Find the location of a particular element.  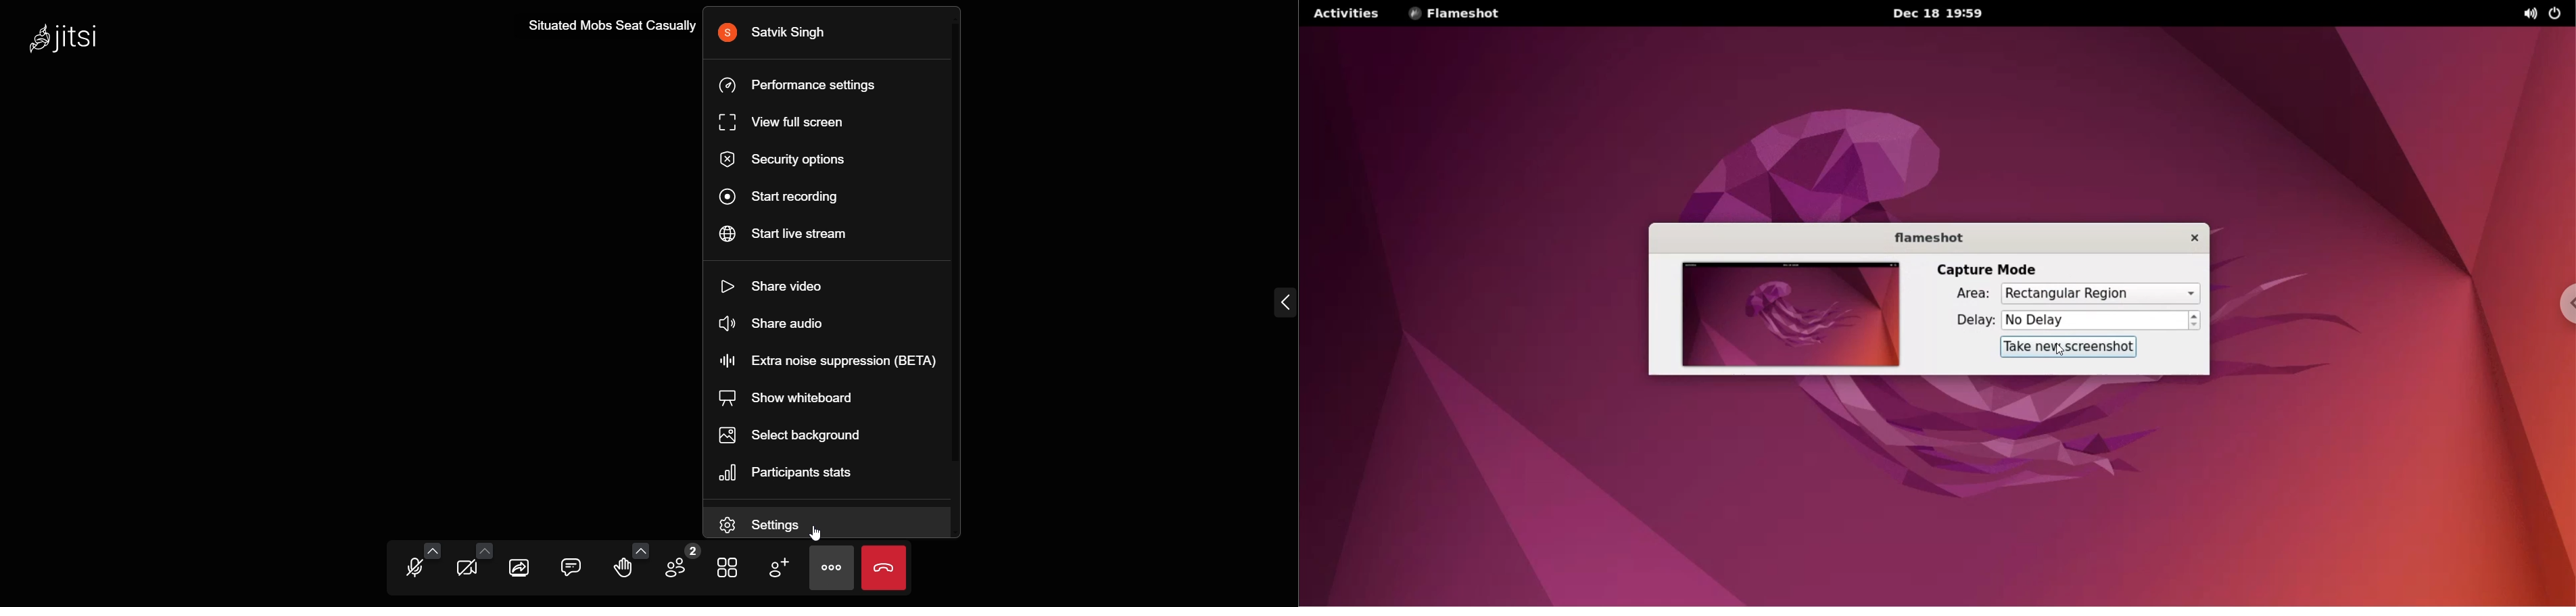

camera is located at coordinates (467, 569).